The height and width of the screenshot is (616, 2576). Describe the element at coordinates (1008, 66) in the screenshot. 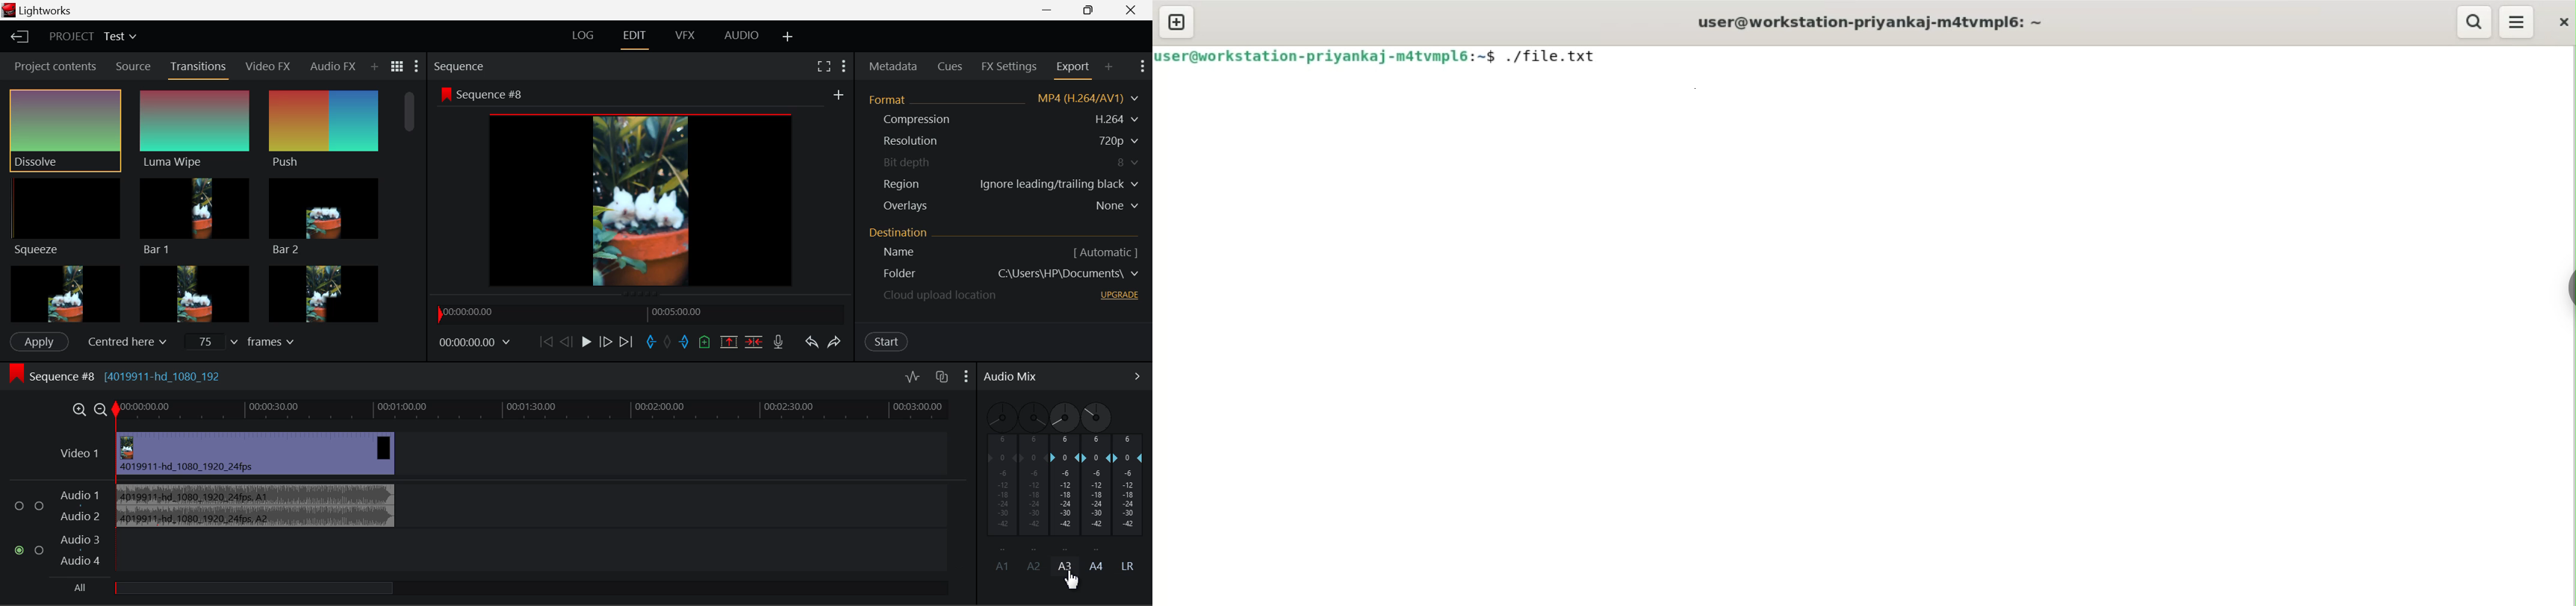

I see `FX Settings` at that location.